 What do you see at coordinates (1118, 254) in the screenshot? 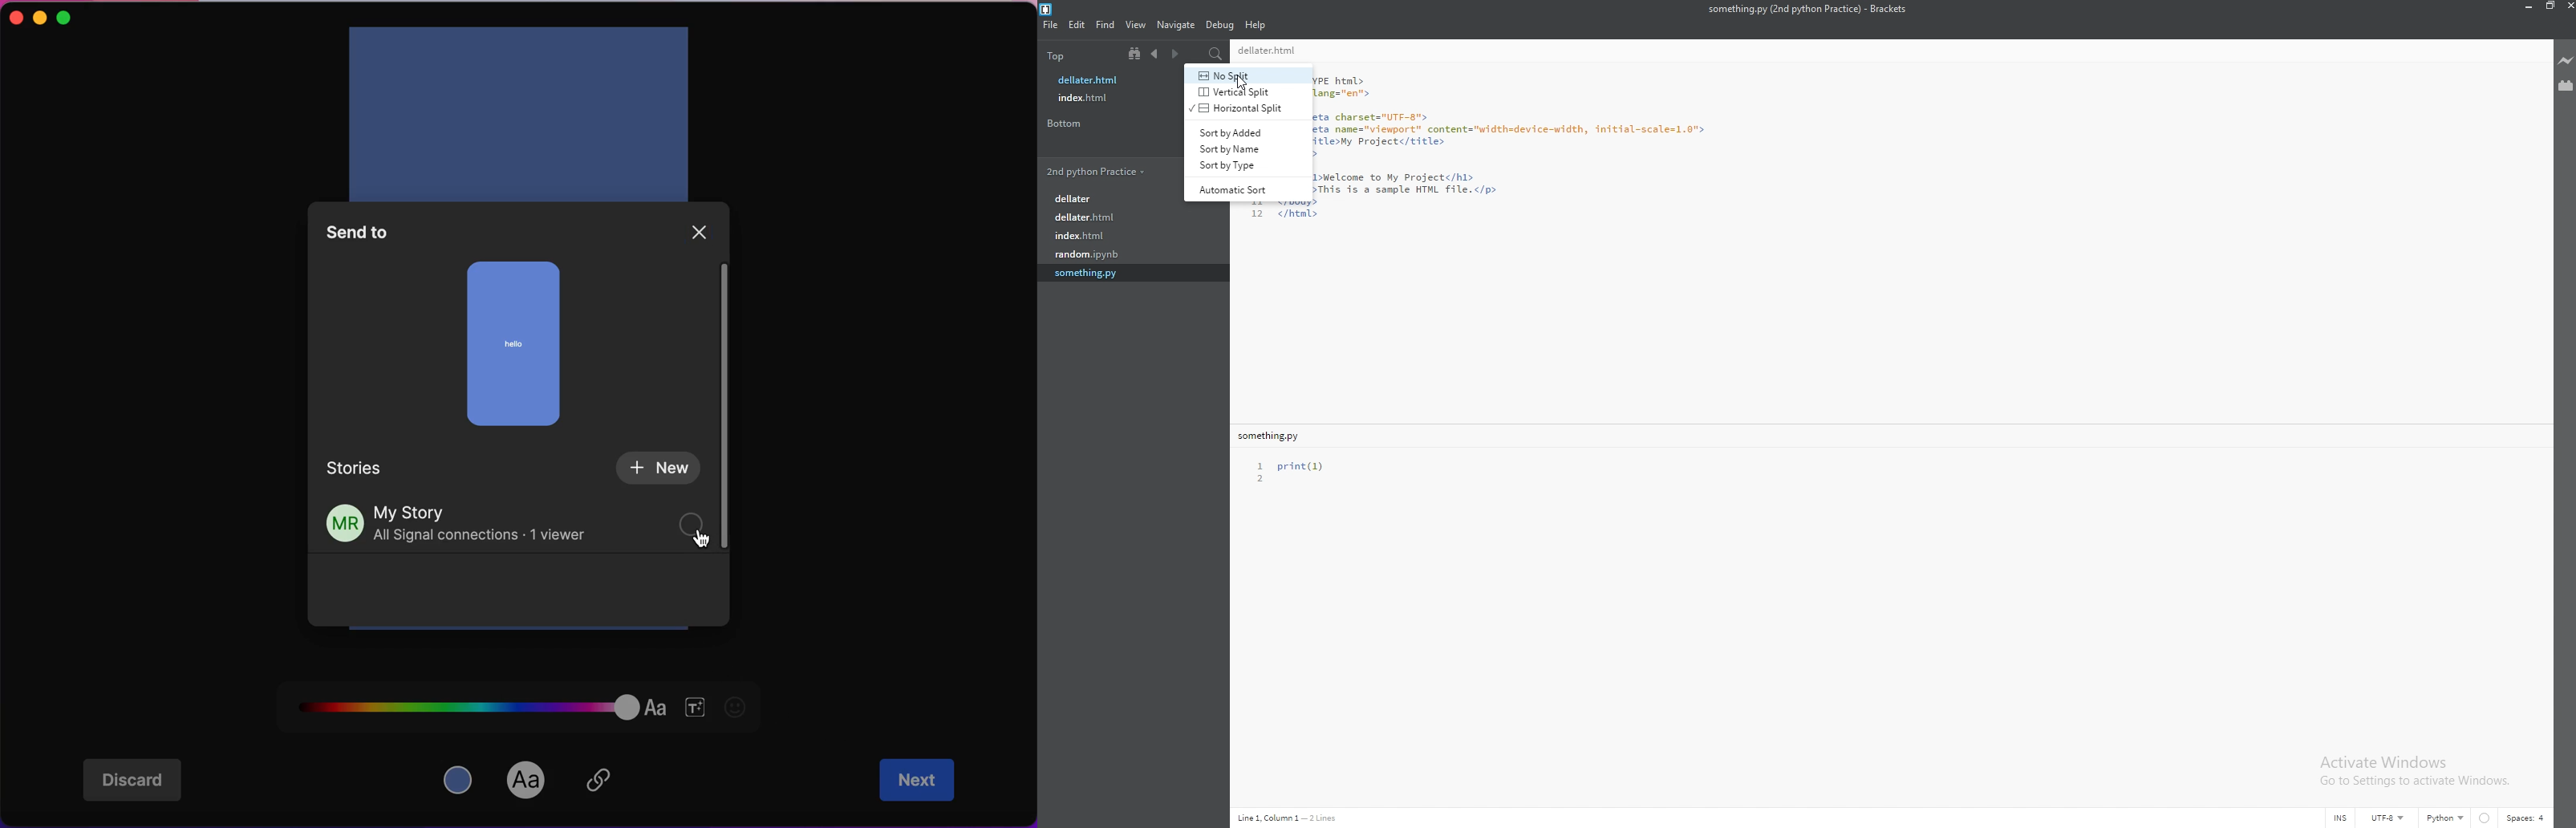
I see `file` at bounding box center [1118, 254].